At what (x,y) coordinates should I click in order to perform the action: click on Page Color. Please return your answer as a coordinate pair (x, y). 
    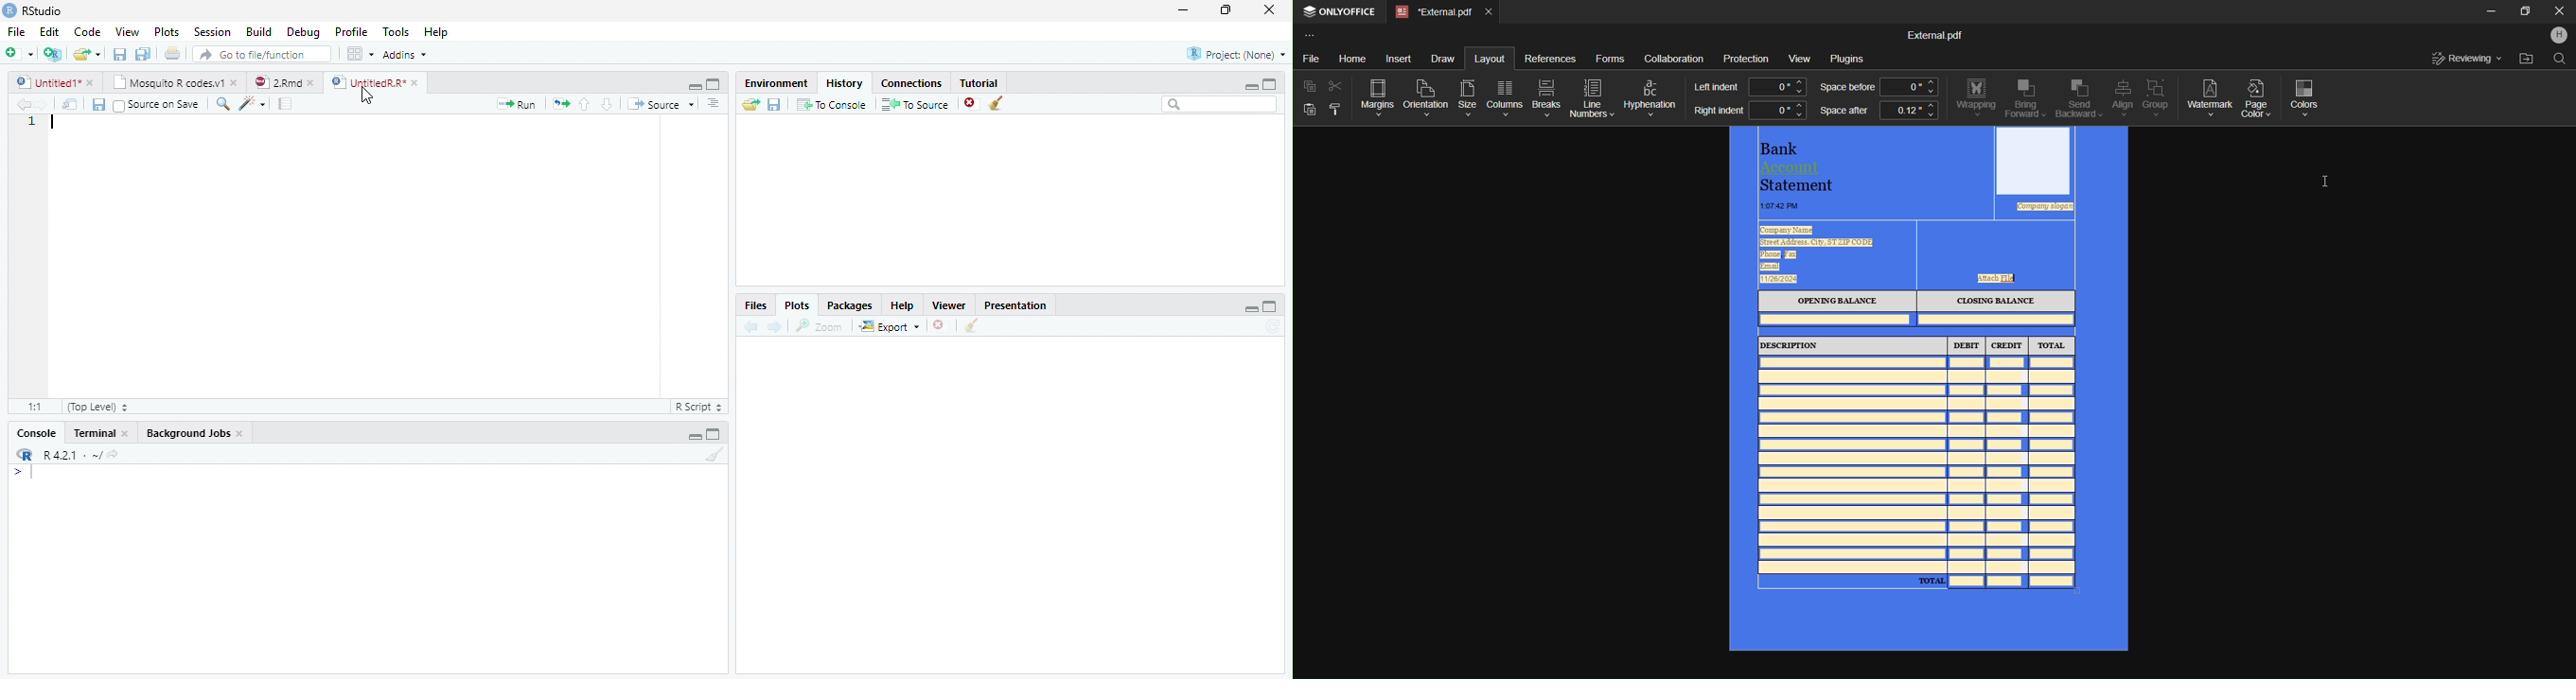
    Looking at the image, I should click on (2257, 101).